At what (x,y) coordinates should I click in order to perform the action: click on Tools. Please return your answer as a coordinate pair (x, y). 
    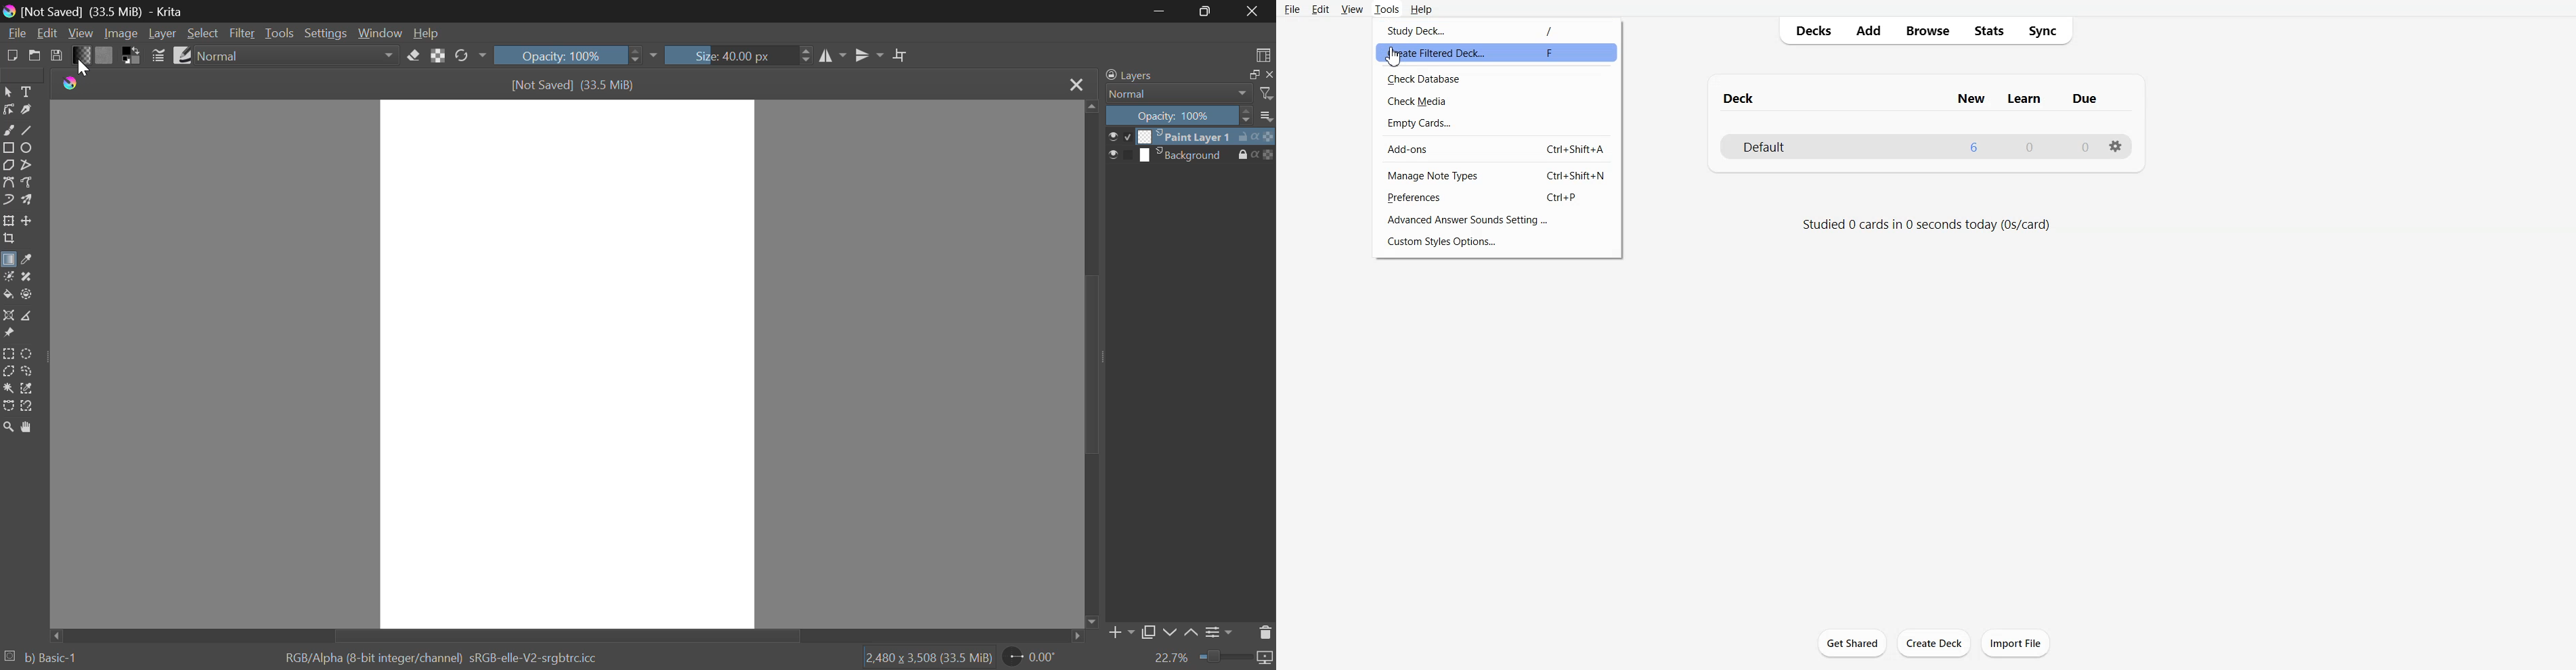
    Looking at the image, I should click on (1387, 9).